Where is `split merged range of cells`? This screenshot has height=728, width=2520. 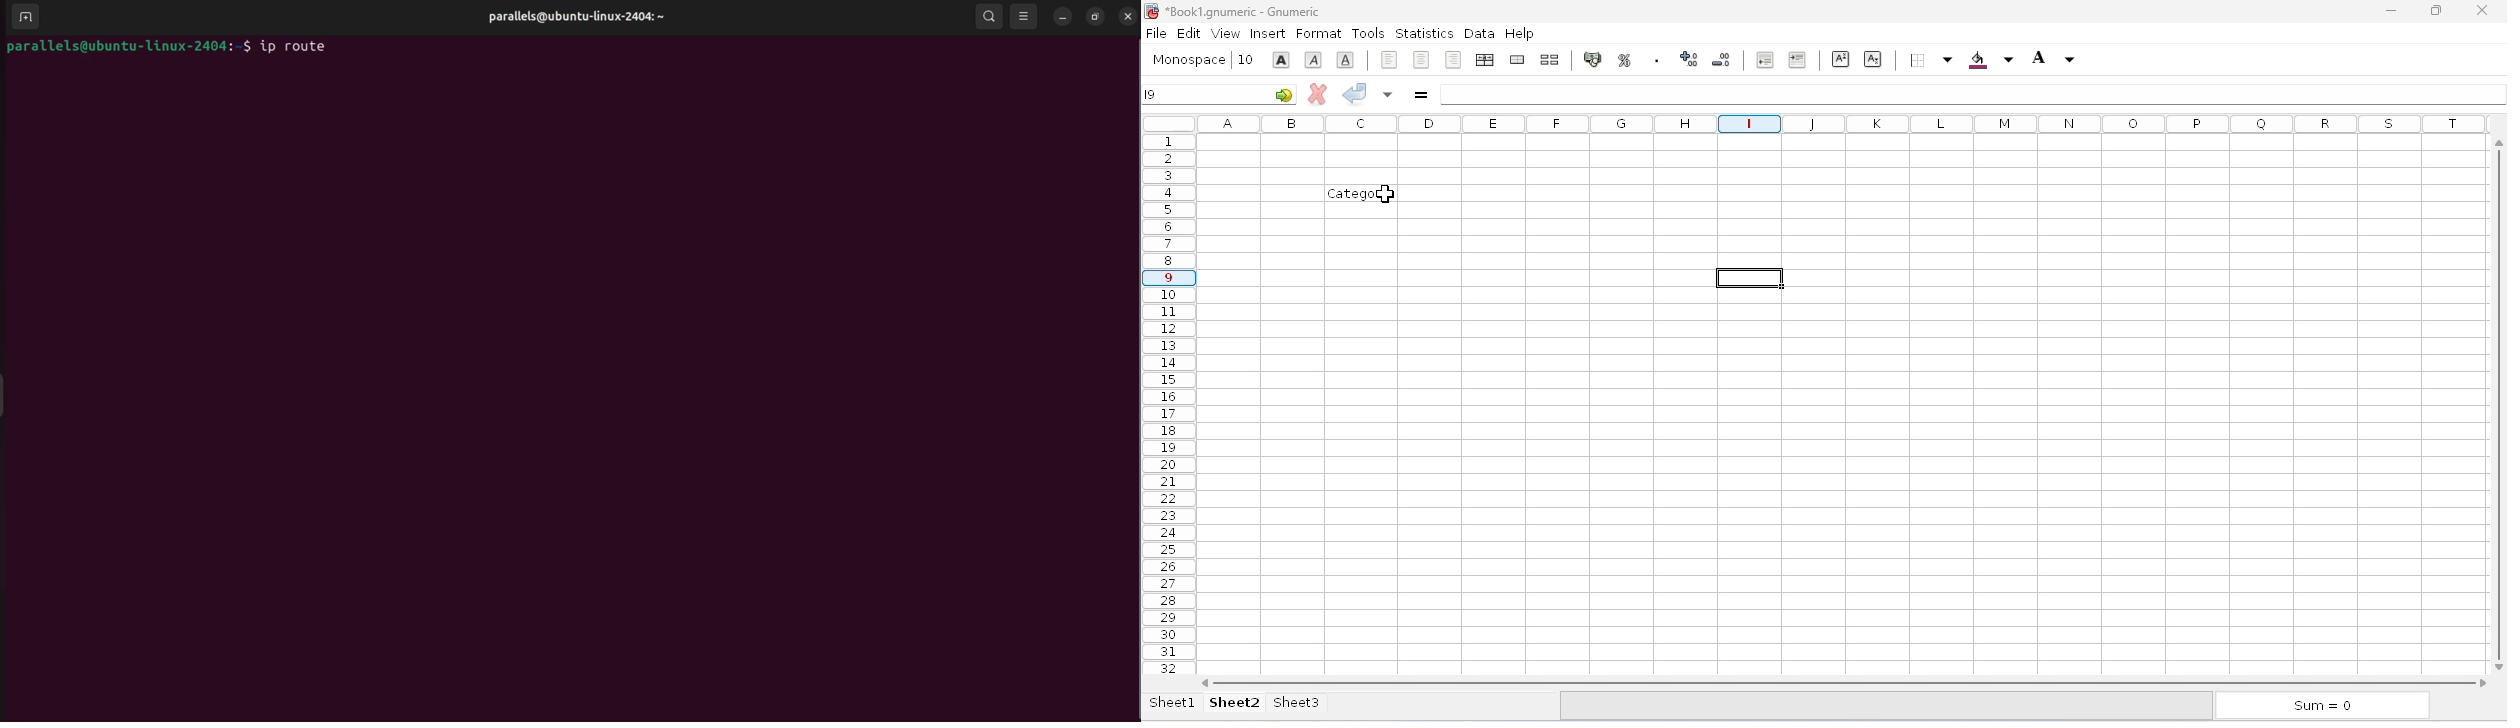 split merged range of cells is located at coordinates (1550, 59).